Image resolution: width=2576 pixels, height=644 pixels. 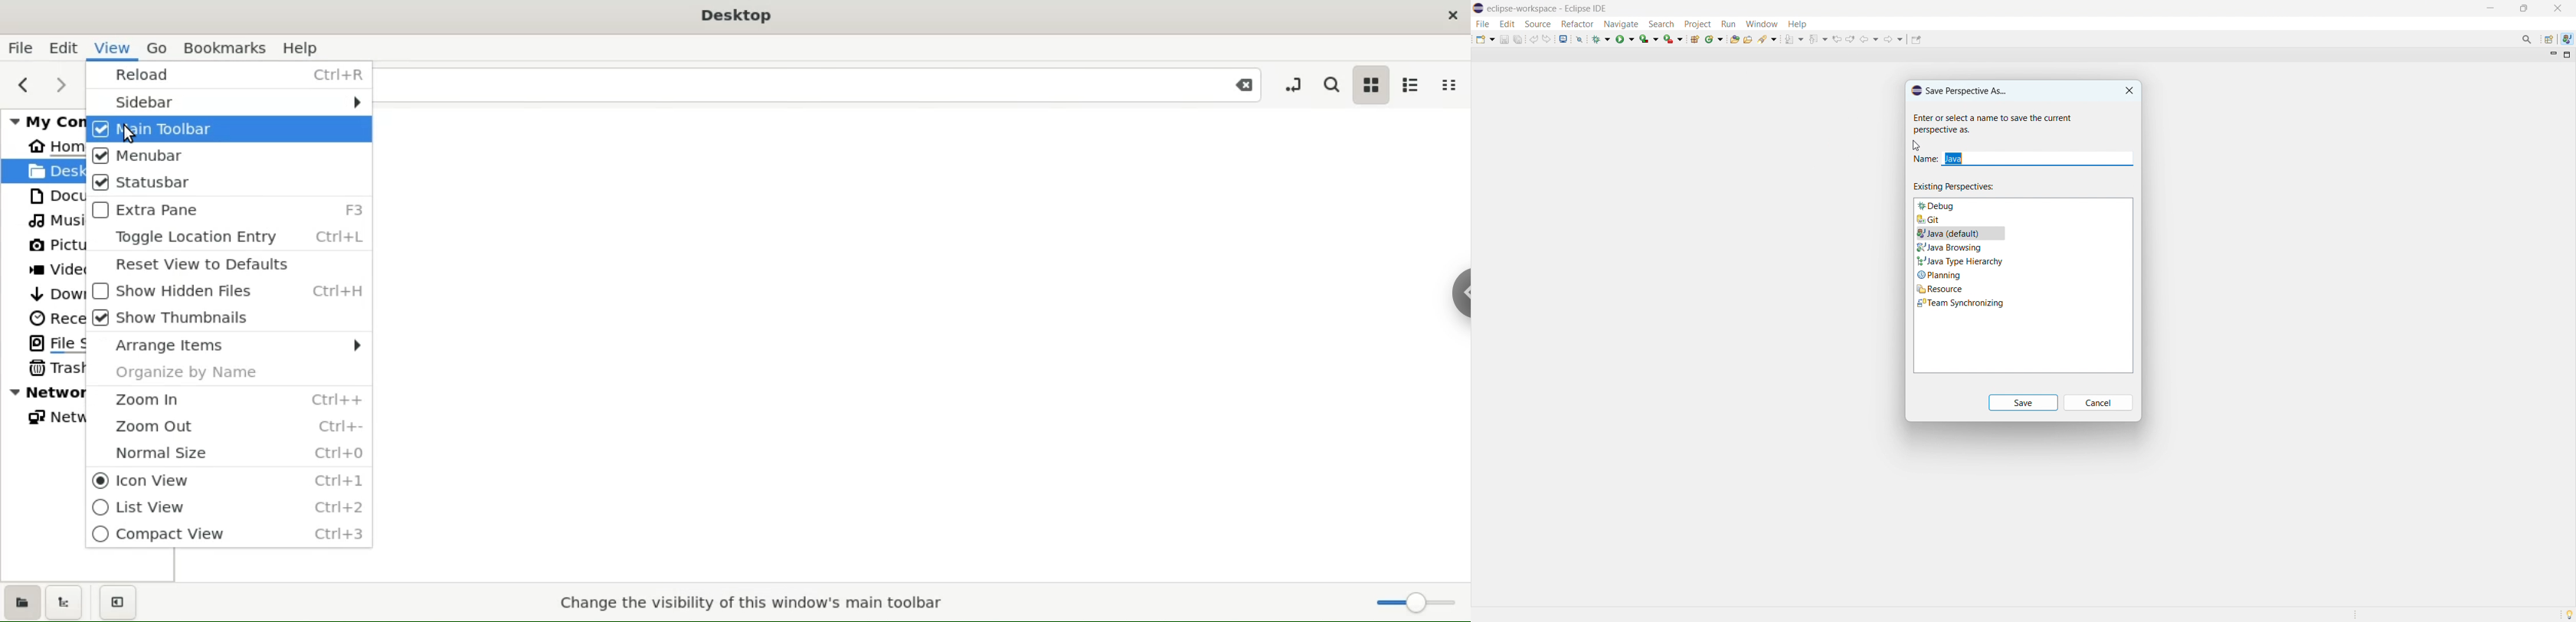 I want to click on open console, so click(x=1563, y=39).